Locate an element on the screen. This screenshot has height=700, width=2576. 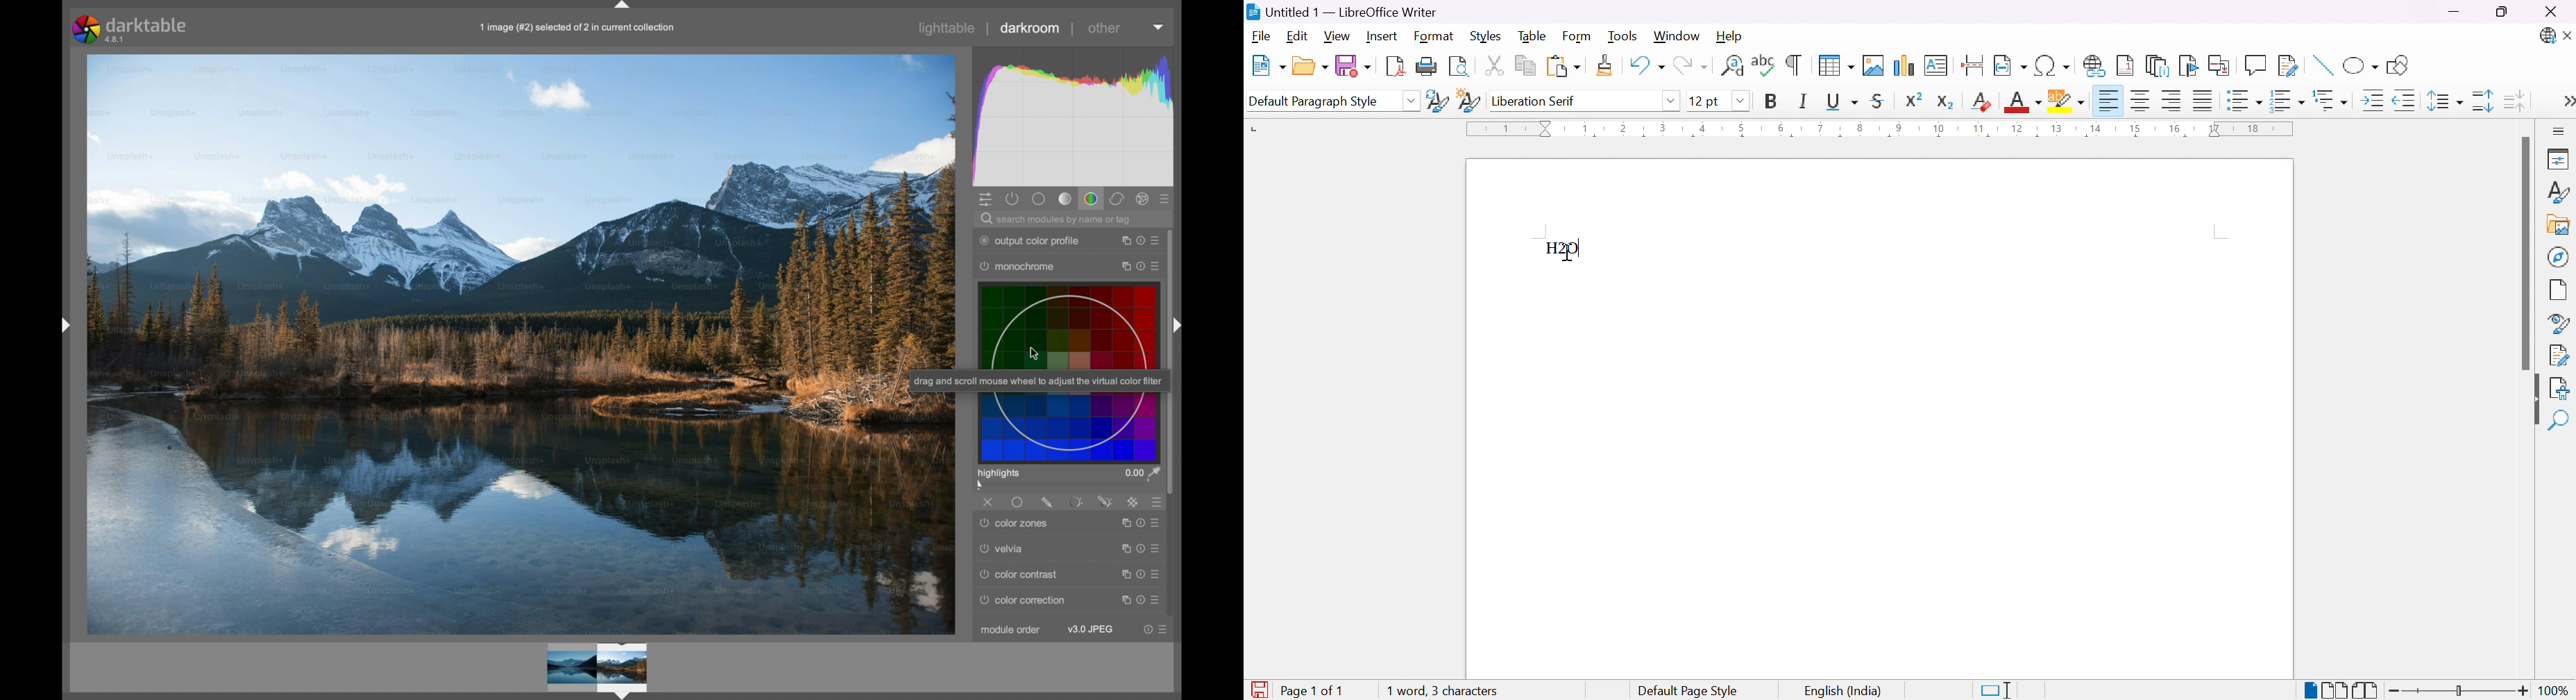
Cut is located at coordinates (1493, 65).